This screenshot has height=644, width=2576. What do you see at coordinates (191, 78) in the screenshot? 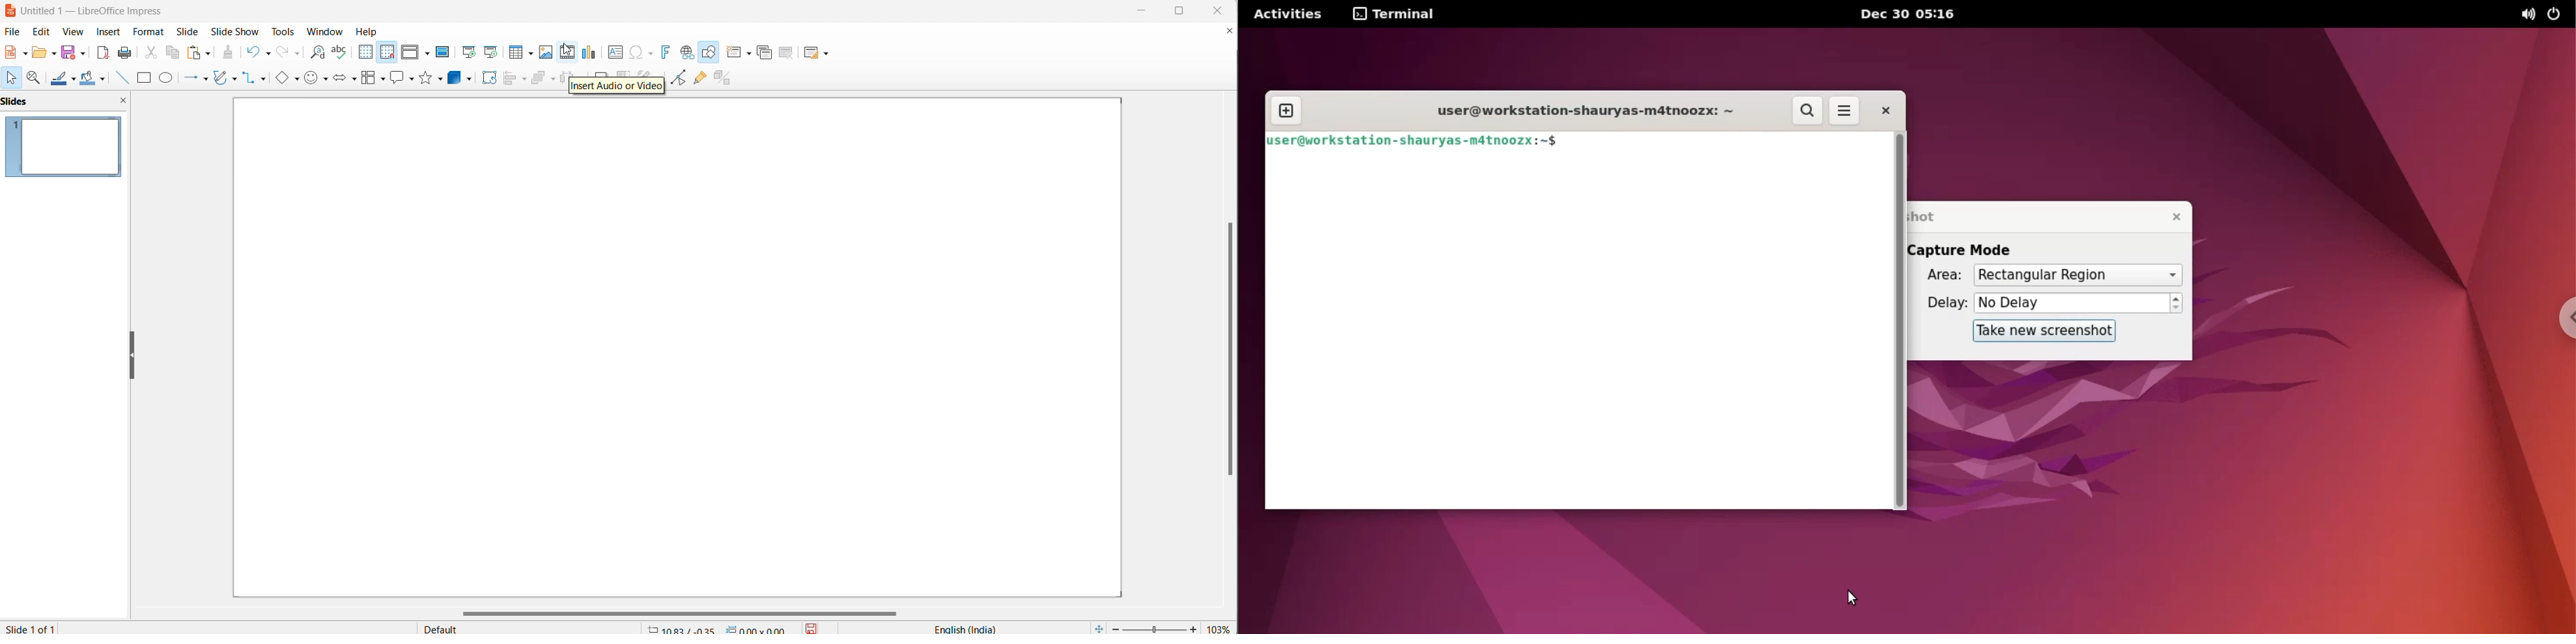
I see `lines and arrows` at bounding box center [191, 78].